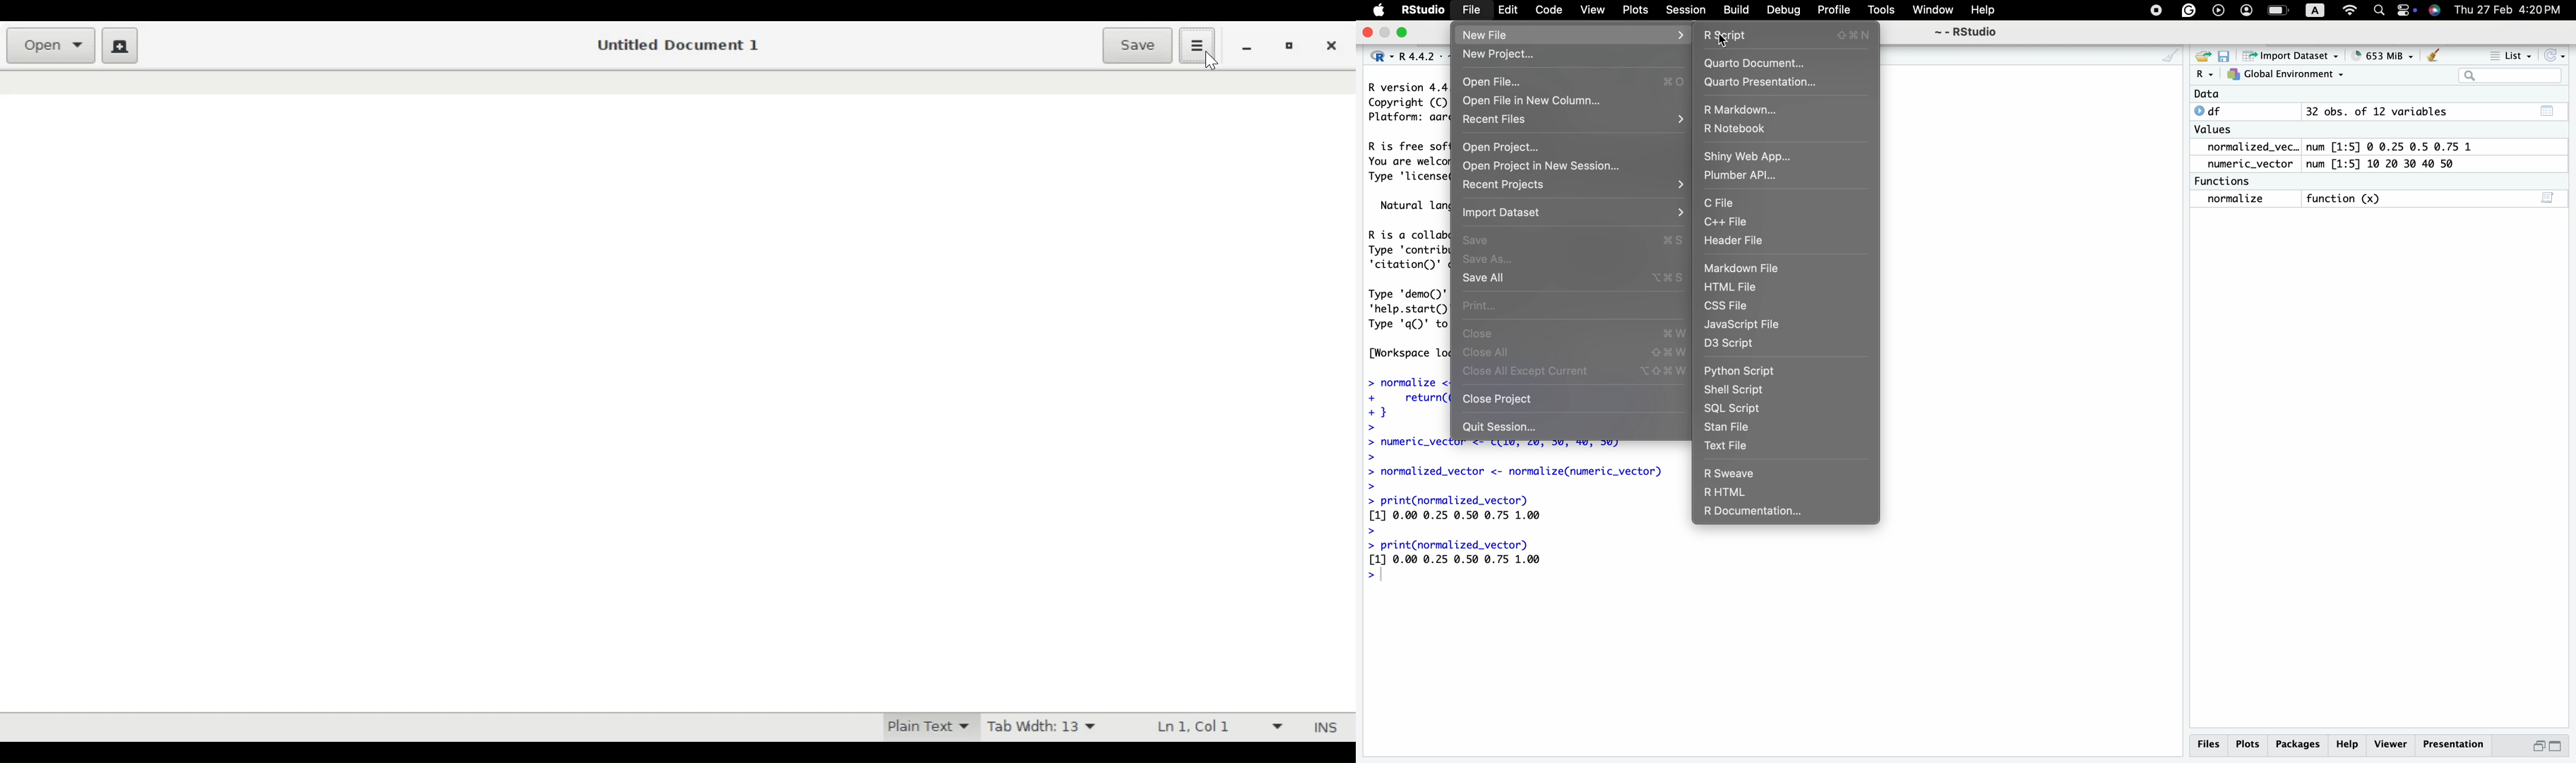  What do you see at coordinates (1832, 9) in the screenshot?
I see `Profile` at bounding box center [1832, 9].